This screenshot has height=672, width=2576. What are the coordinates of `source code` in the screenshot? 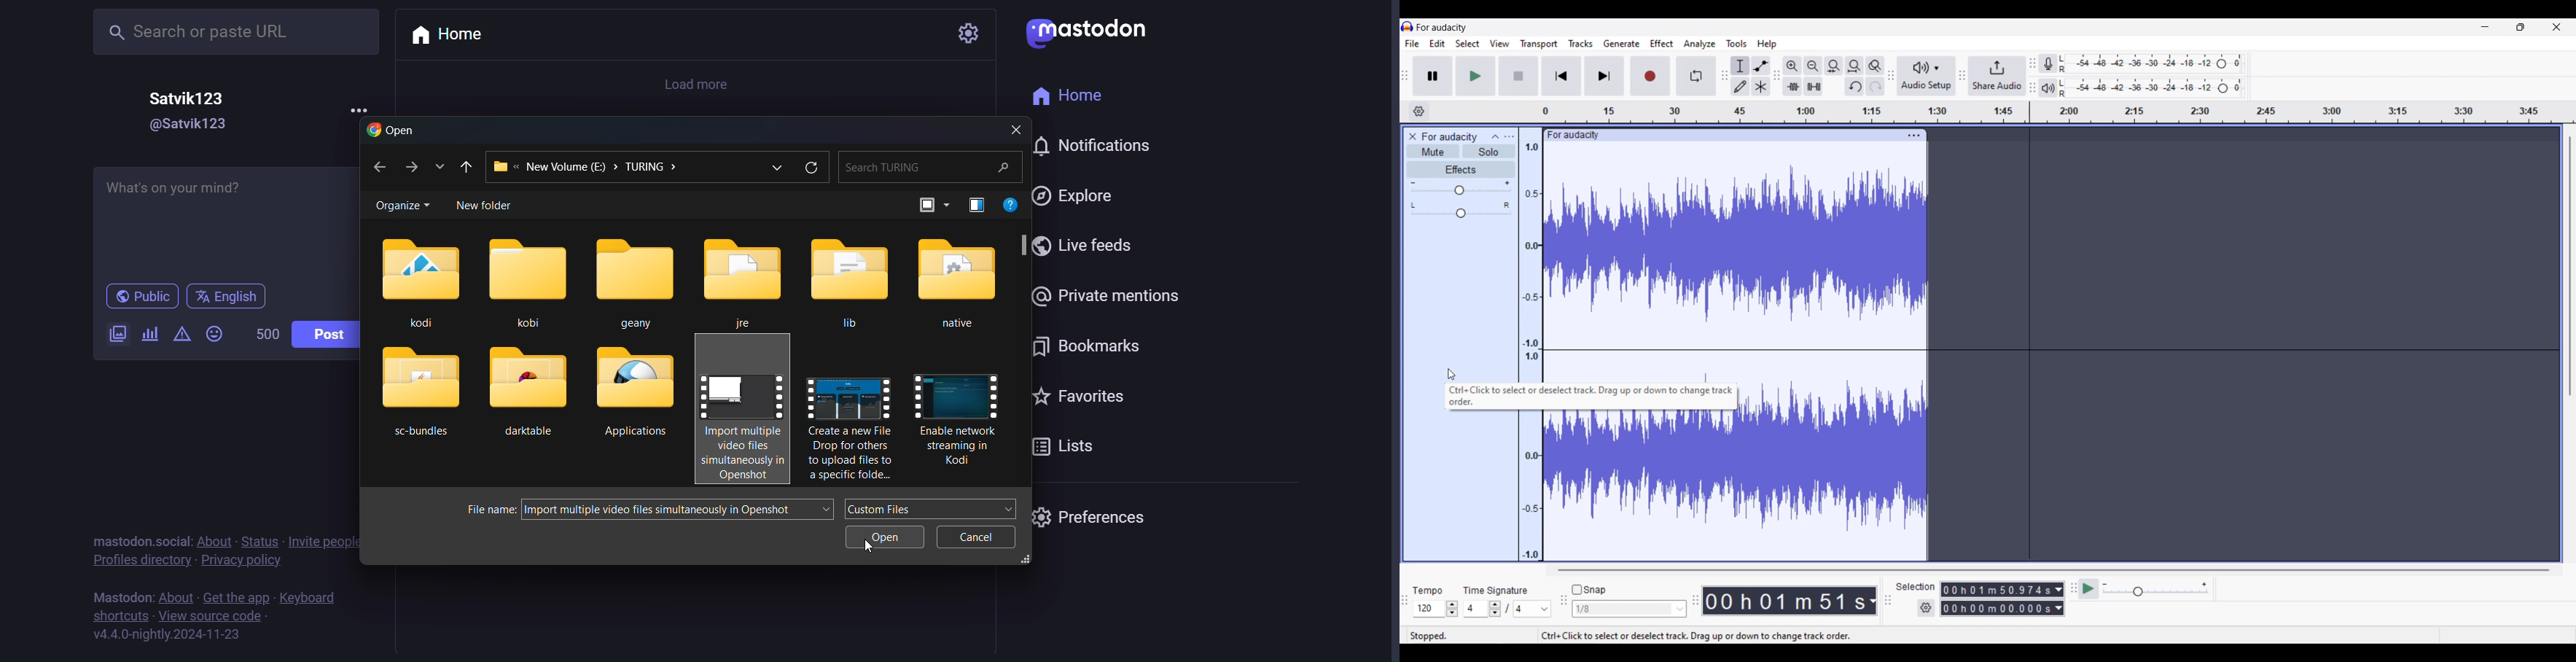 It's located at (211, 617).